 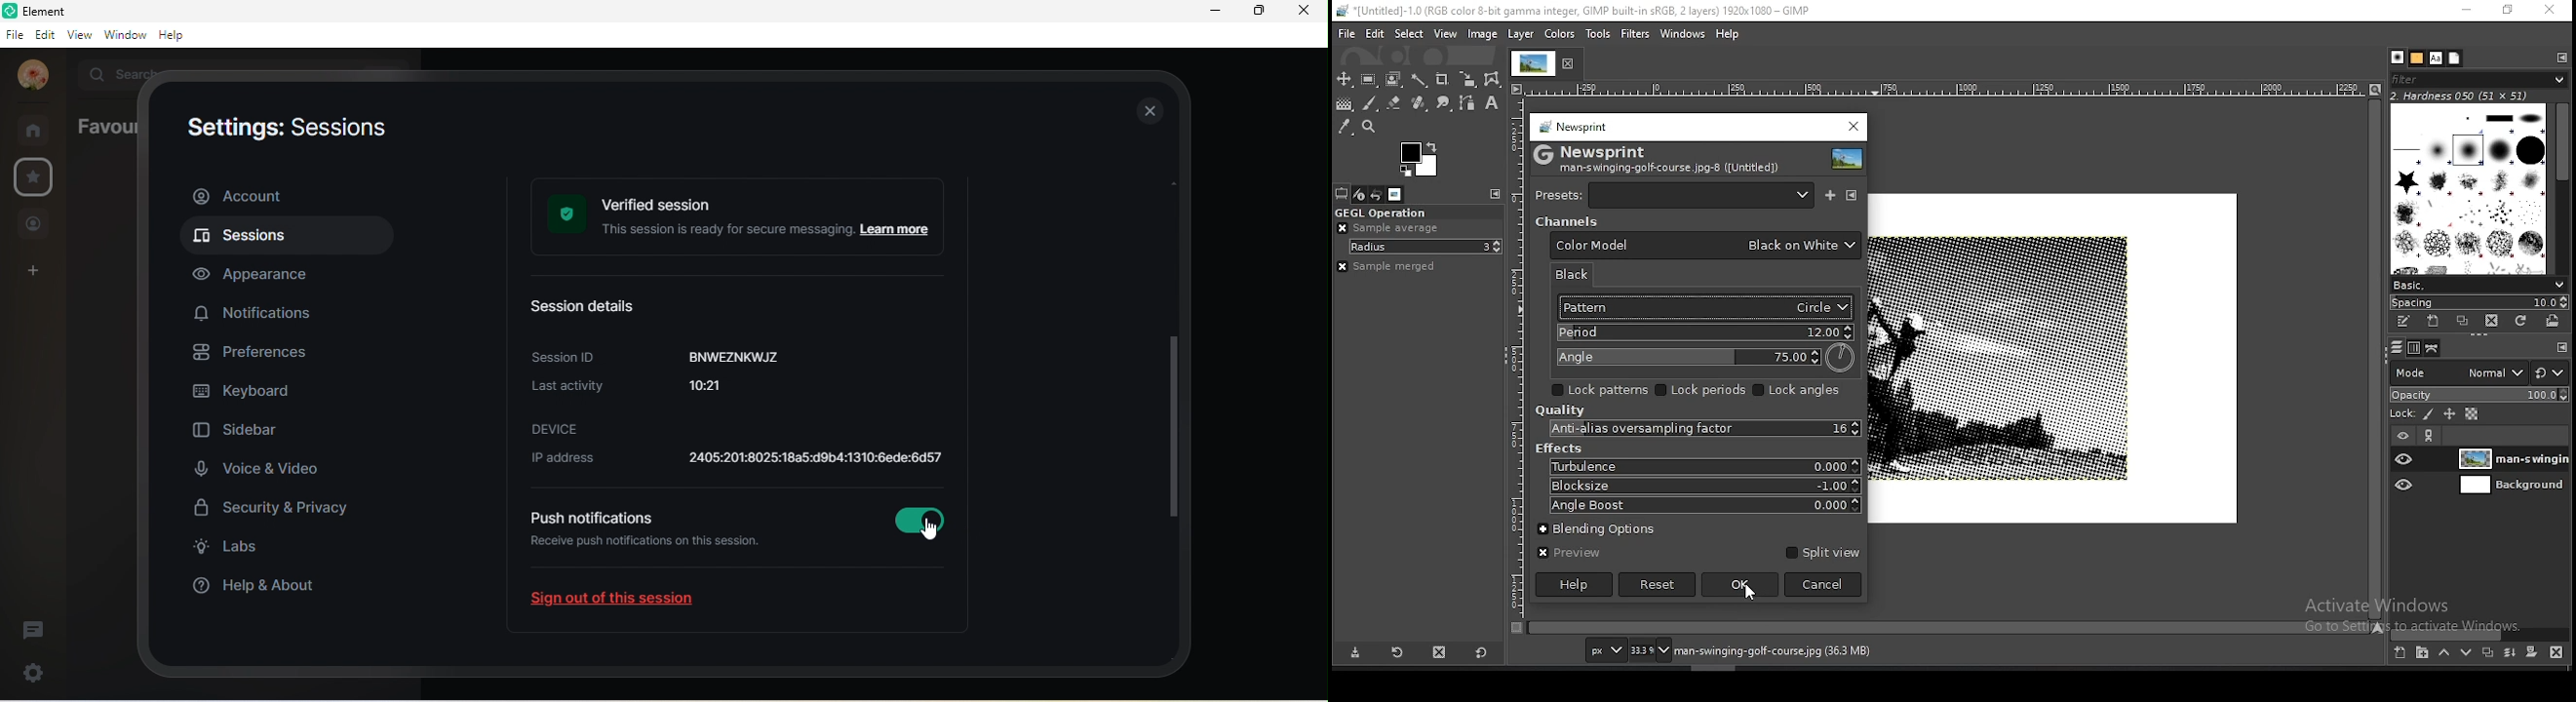 I want to click on settings, so click(x=36, y=176).